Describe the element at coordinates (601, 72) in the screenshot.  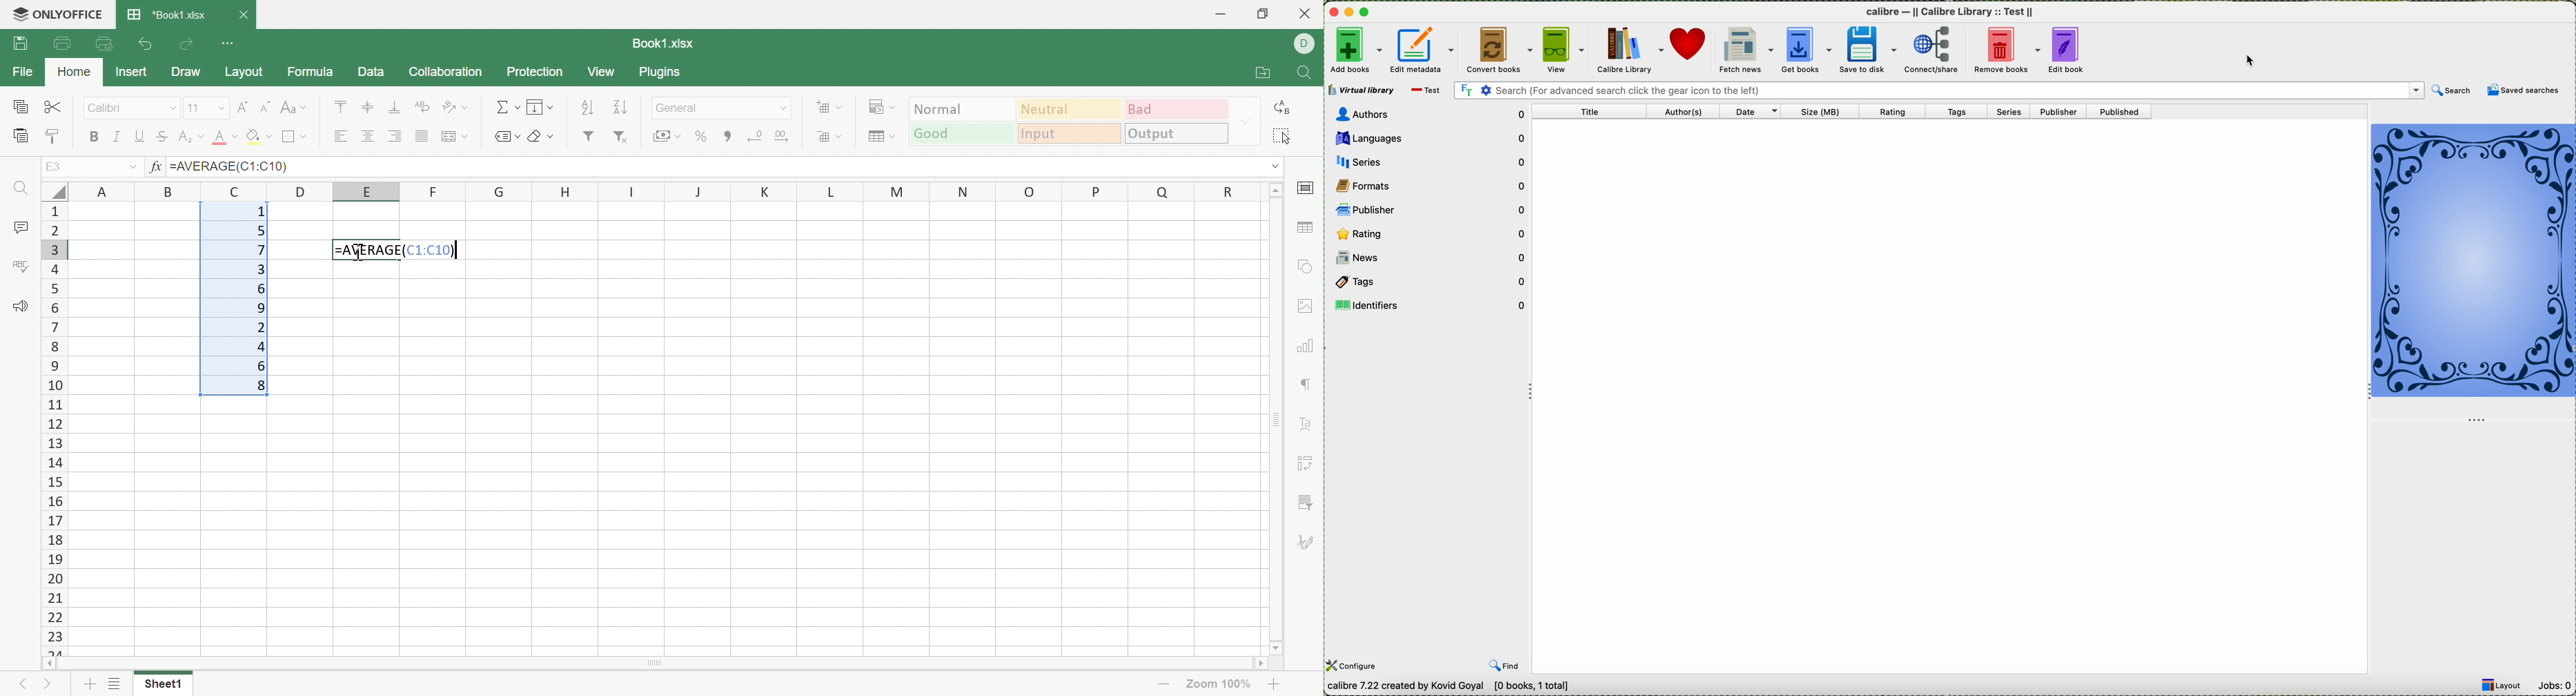
I see `View` at that location.